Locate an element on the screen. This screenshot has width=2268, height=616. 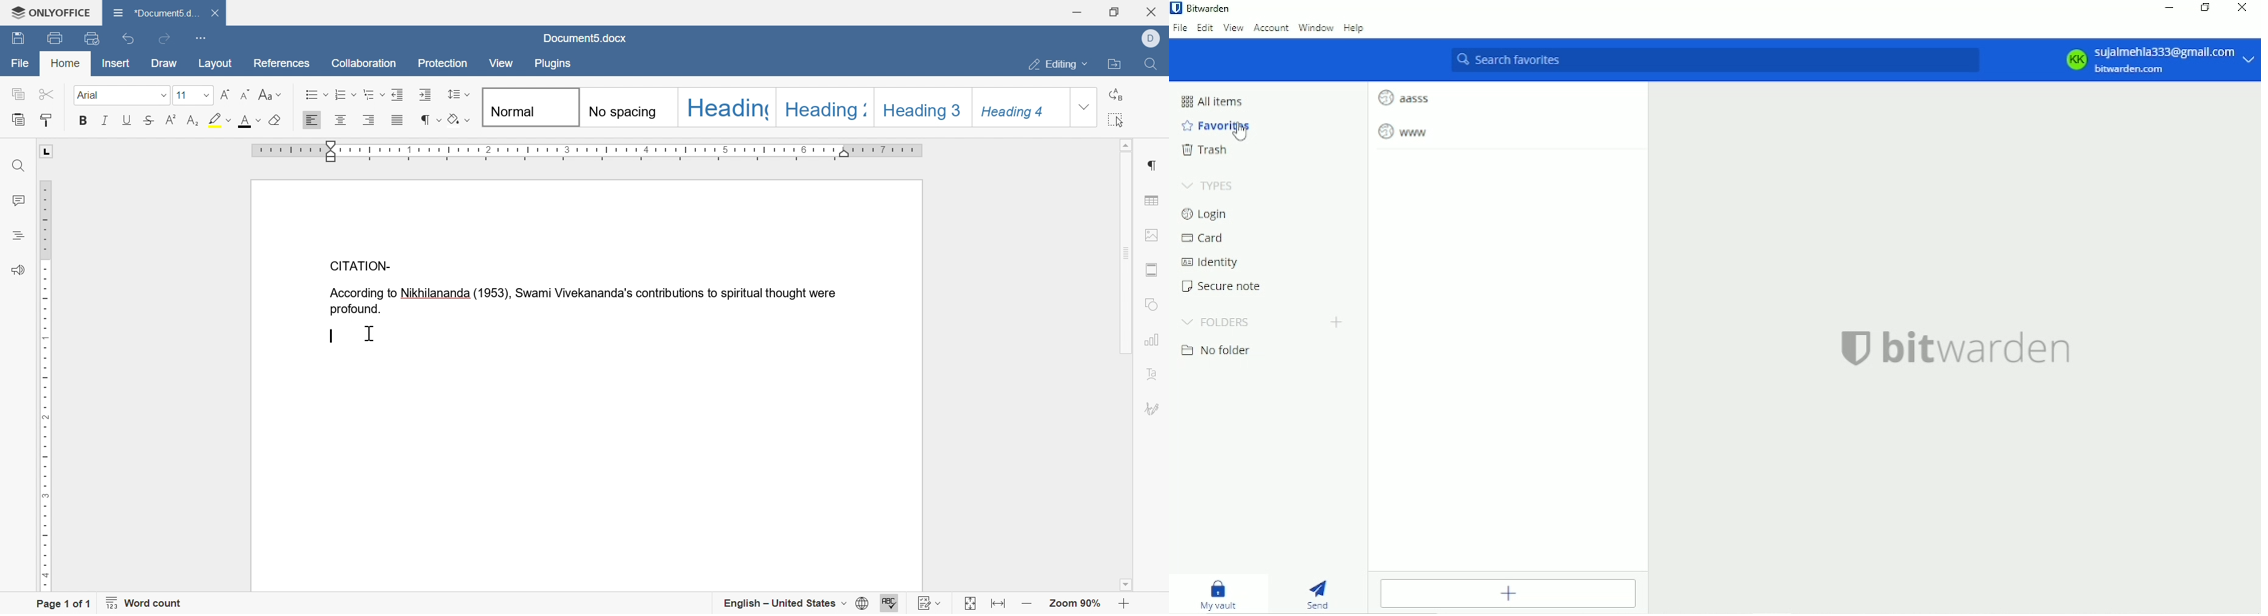
underline is located at coordinates (127, 119).